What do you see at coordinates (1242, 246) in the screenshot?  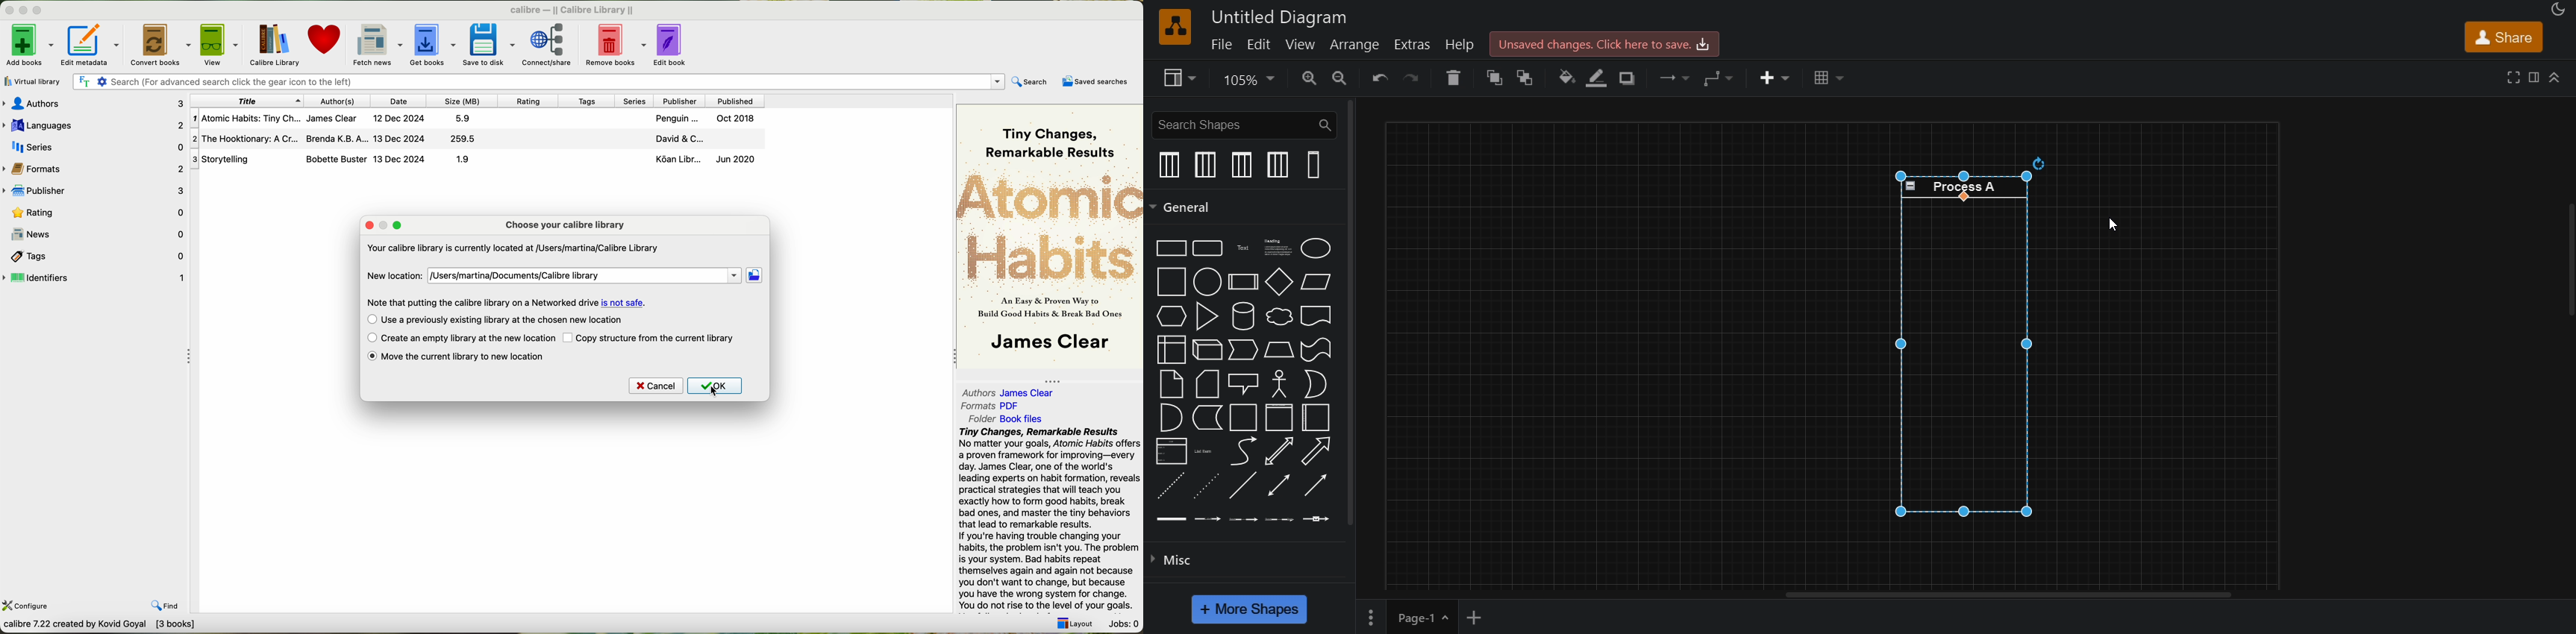 I see `text` at bounding box center [1242, 246].